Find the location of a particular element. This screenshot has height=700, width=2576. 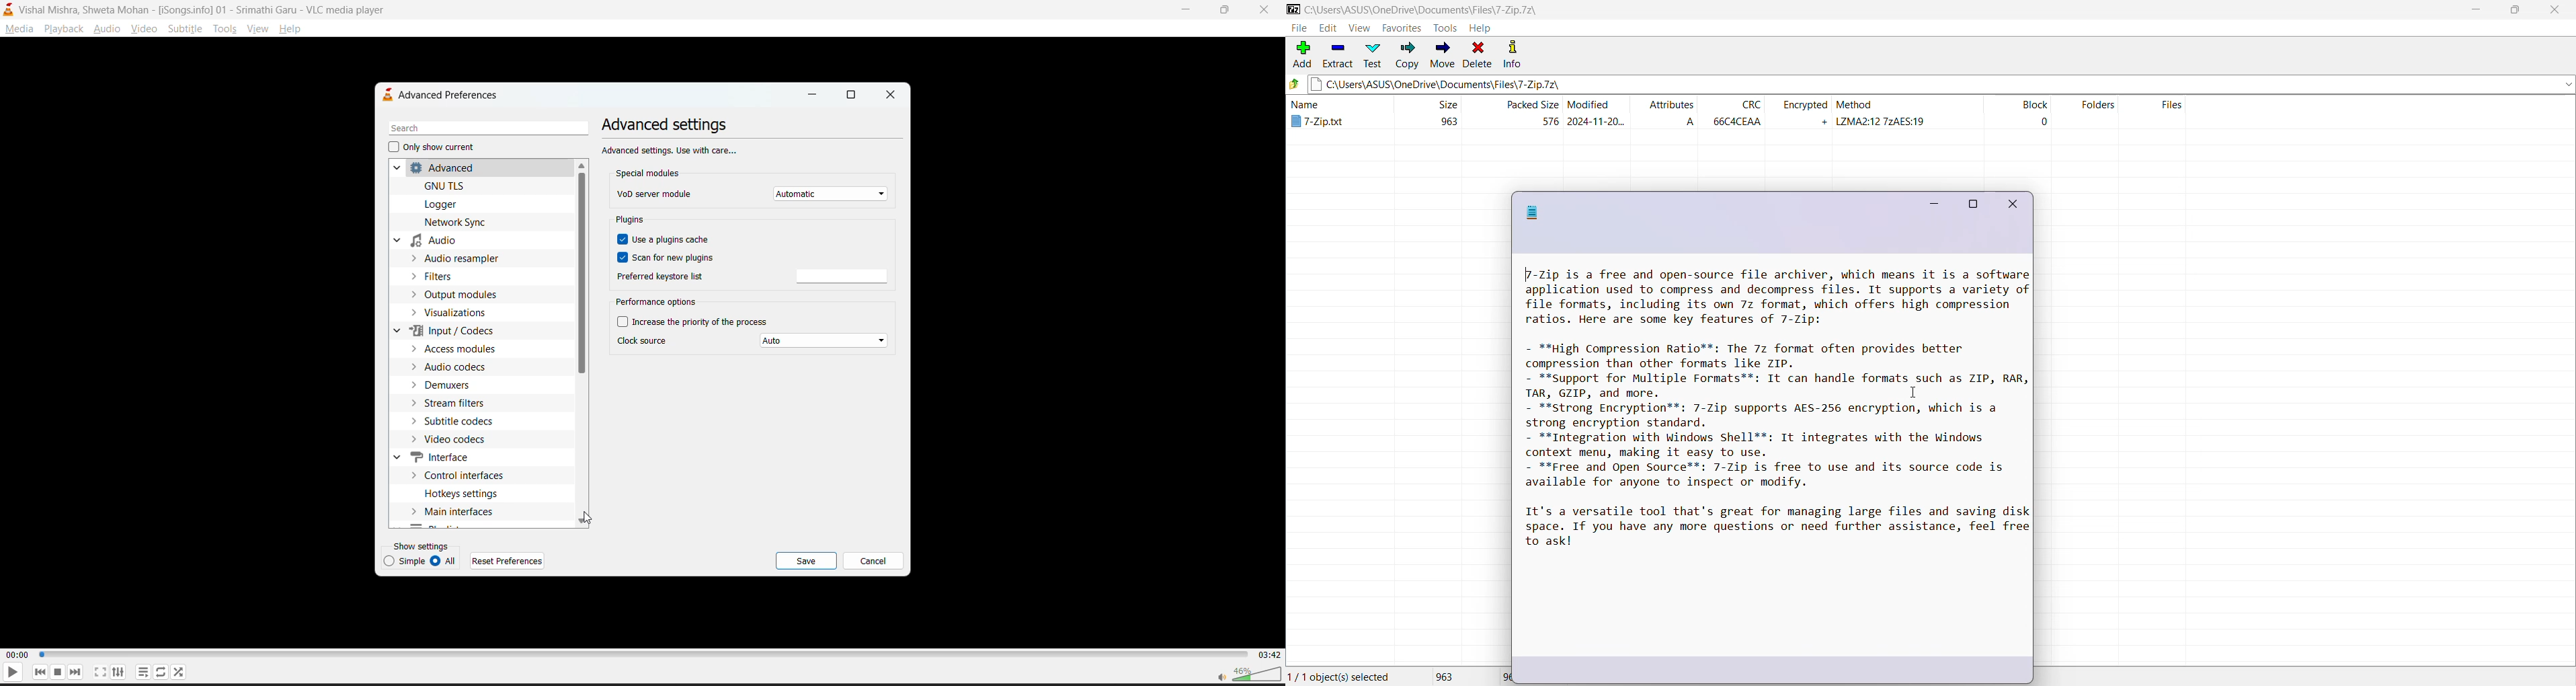

Current Folder Path is located at coordinates (1941, 82).